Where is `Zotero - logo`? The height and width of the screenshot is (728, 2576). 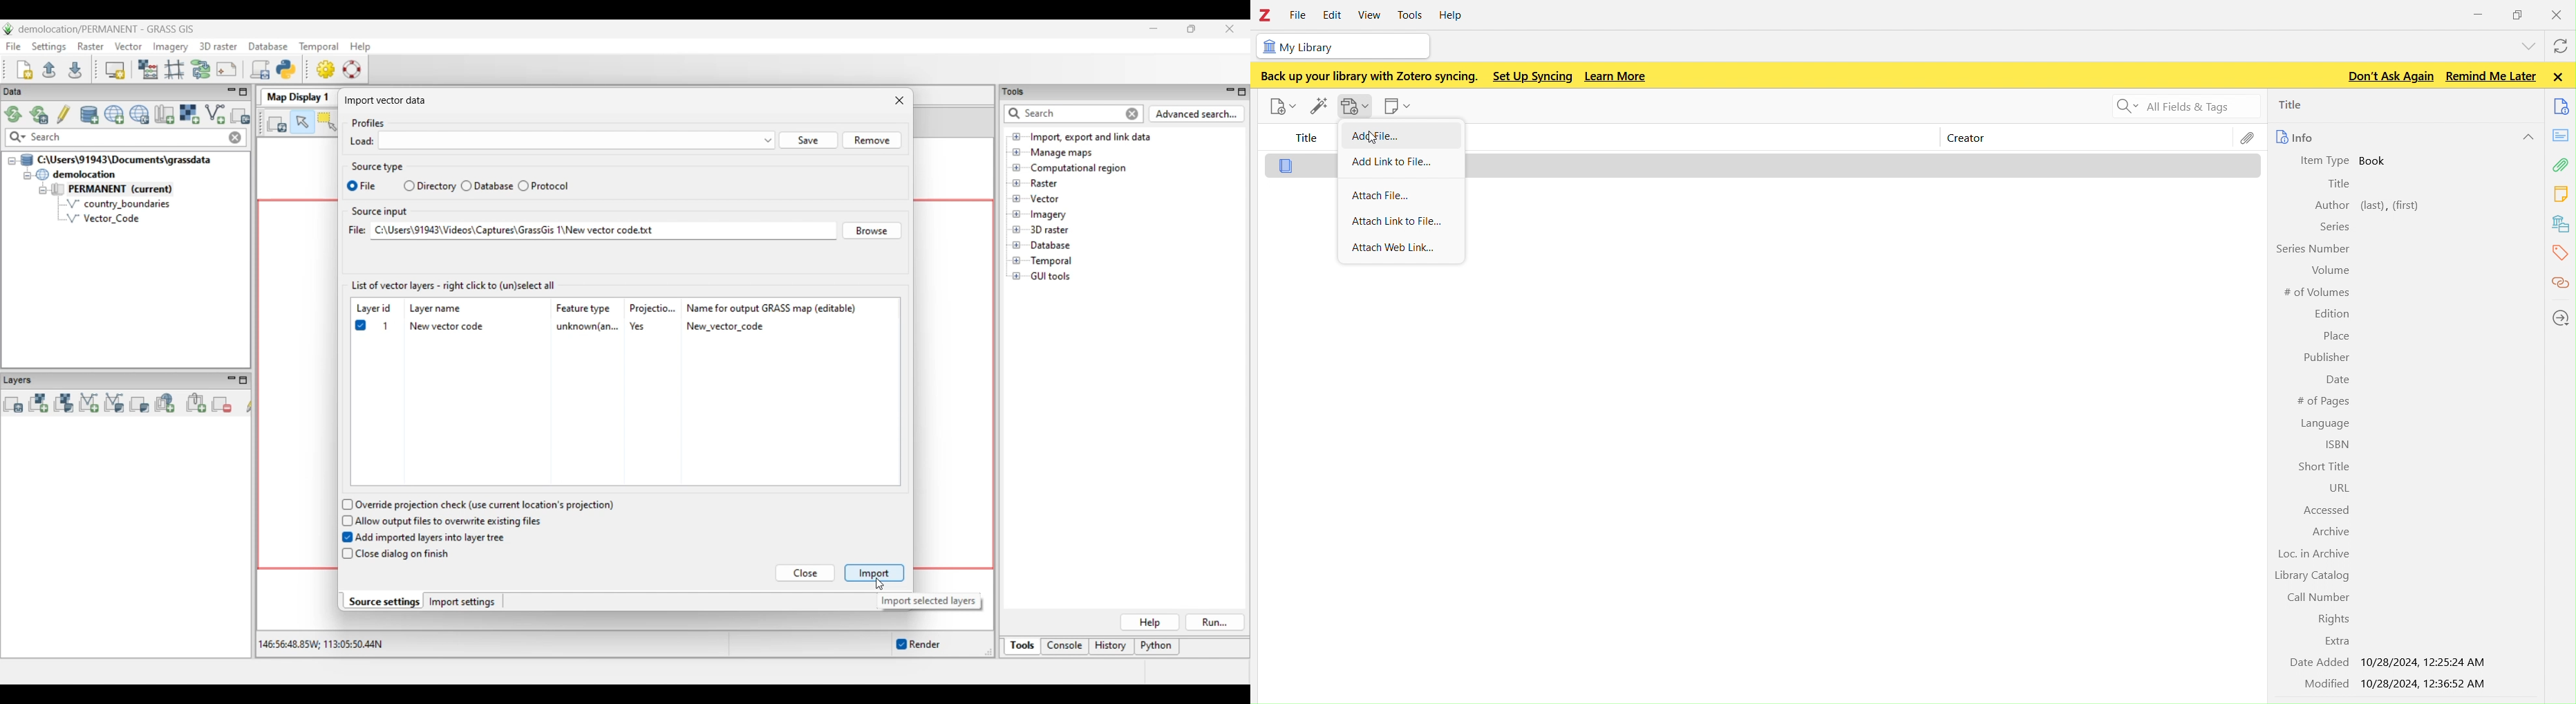
Zotero - logo is located at coordinates (1266, 15).